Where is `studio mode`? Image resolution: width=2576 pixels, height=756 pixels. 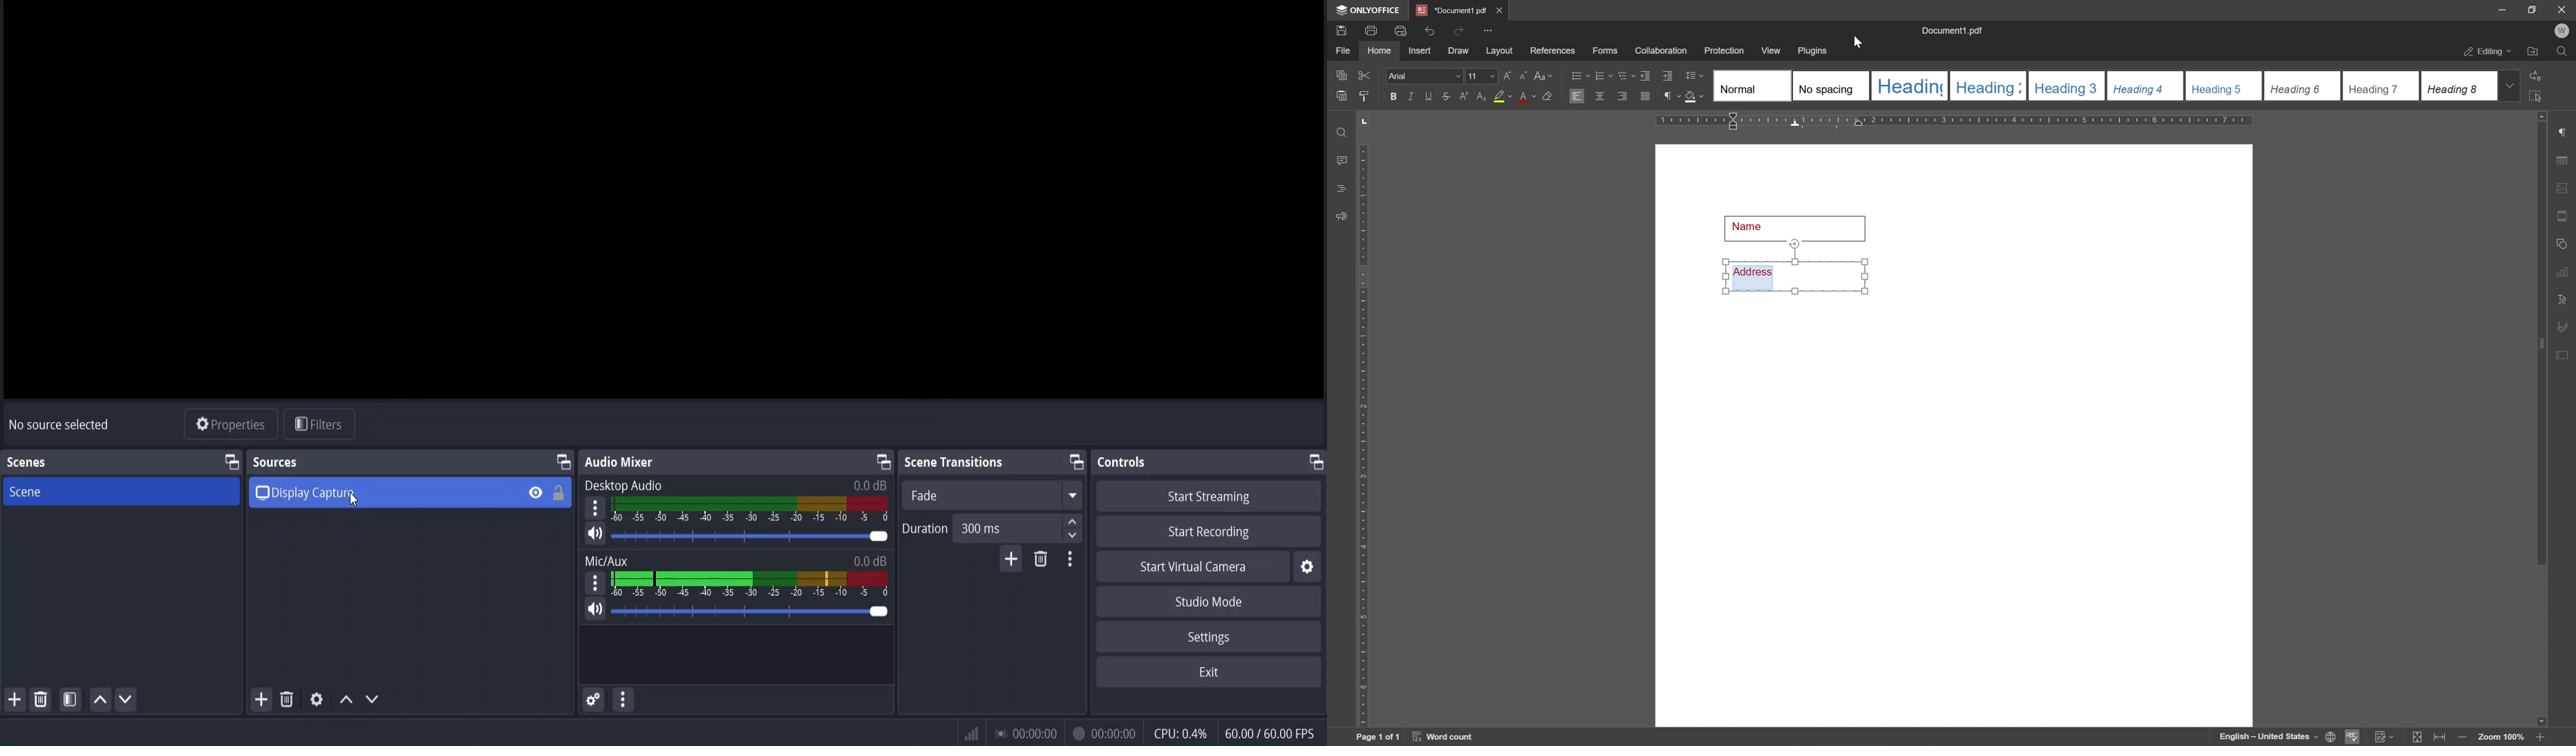 studio mode is located at coordinates (1212, 602).